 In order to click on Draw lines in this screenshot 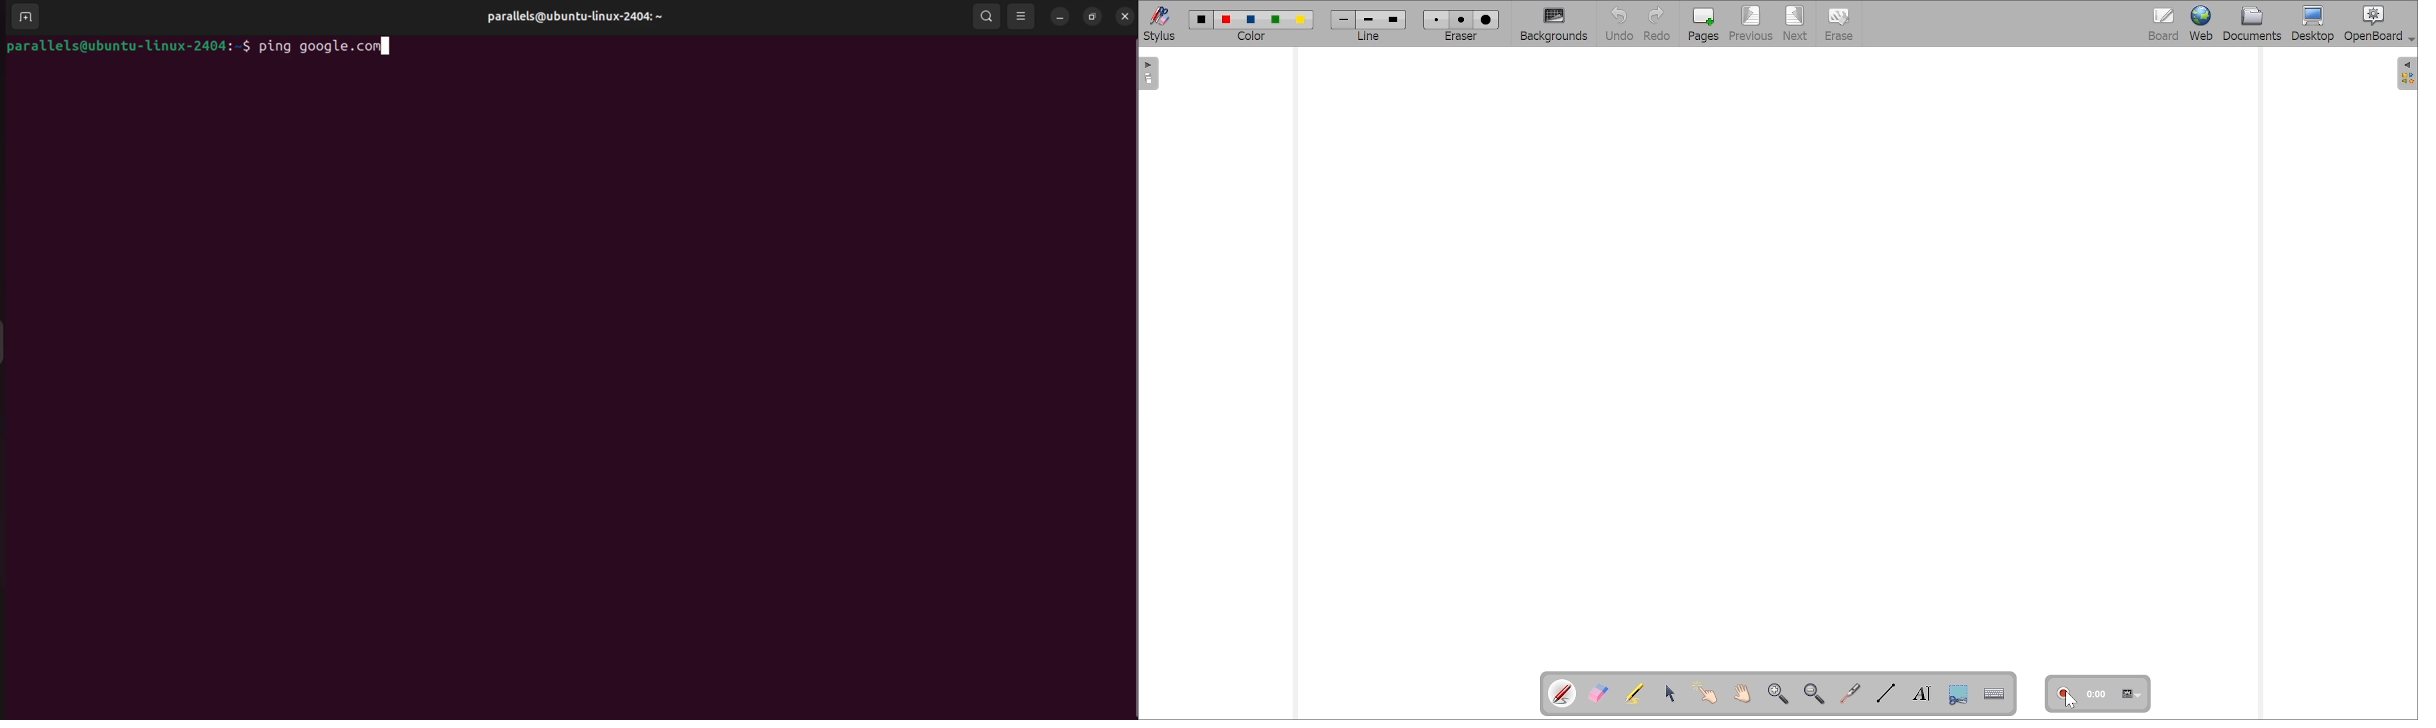, I will do `click(1885, 691)`.